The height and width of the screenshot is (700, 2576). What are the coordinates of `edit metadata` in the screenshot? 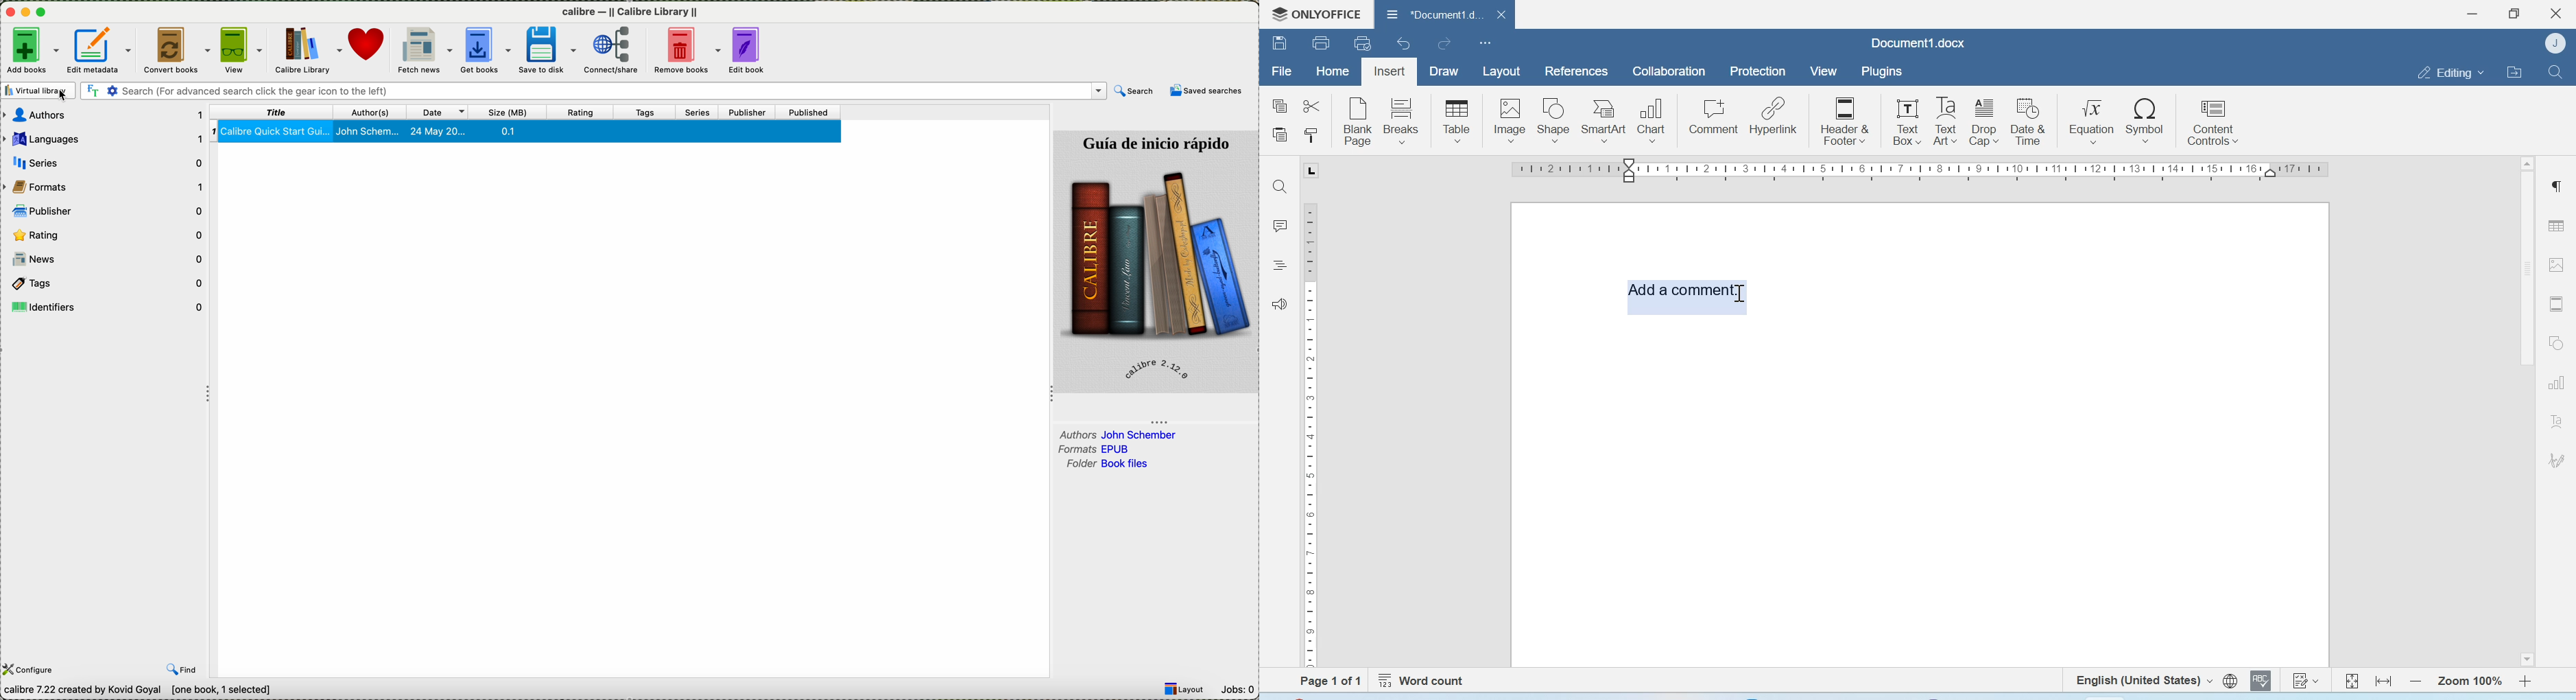 It's located at (101, 50).